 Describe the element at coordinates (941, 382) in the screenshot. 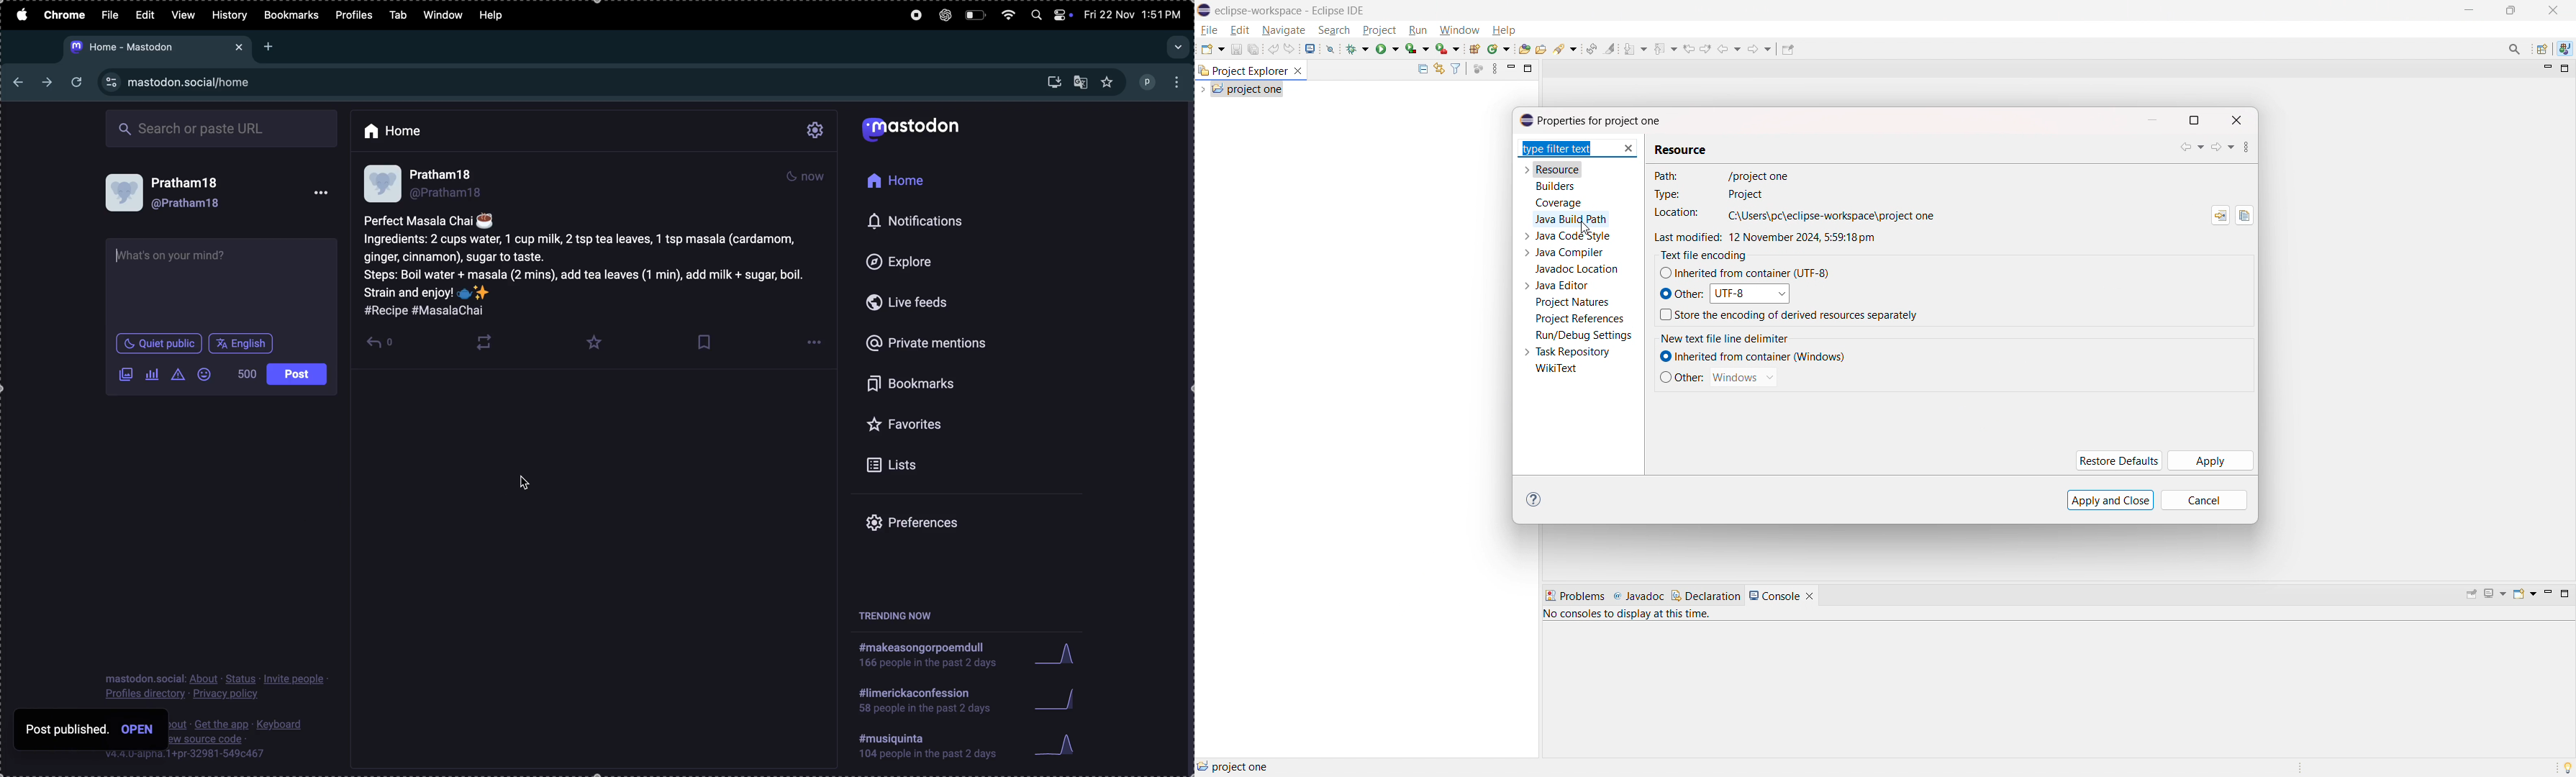

I see `bookmarks` at that location.